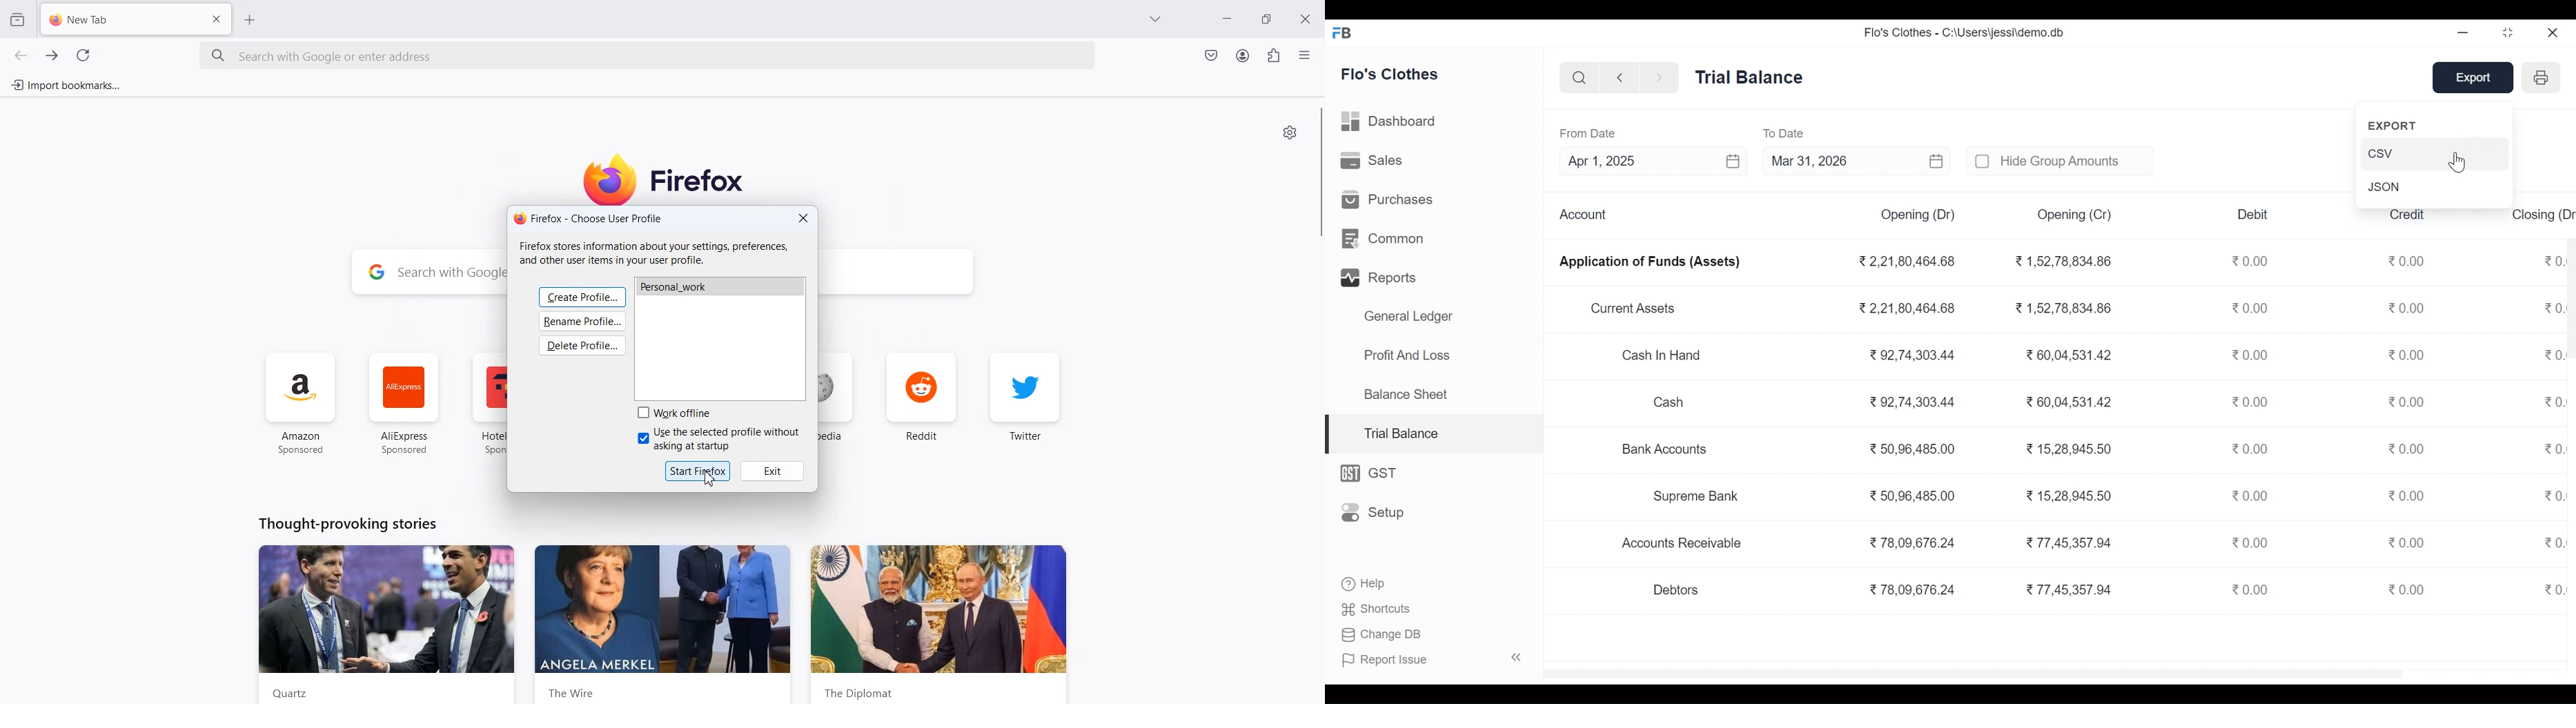 The height and width of the screenshot is (728, 2576). What do you see at coordinates (2434, 153) in the screenshot?
I see `csv ` at bounding box center [2434, 153].